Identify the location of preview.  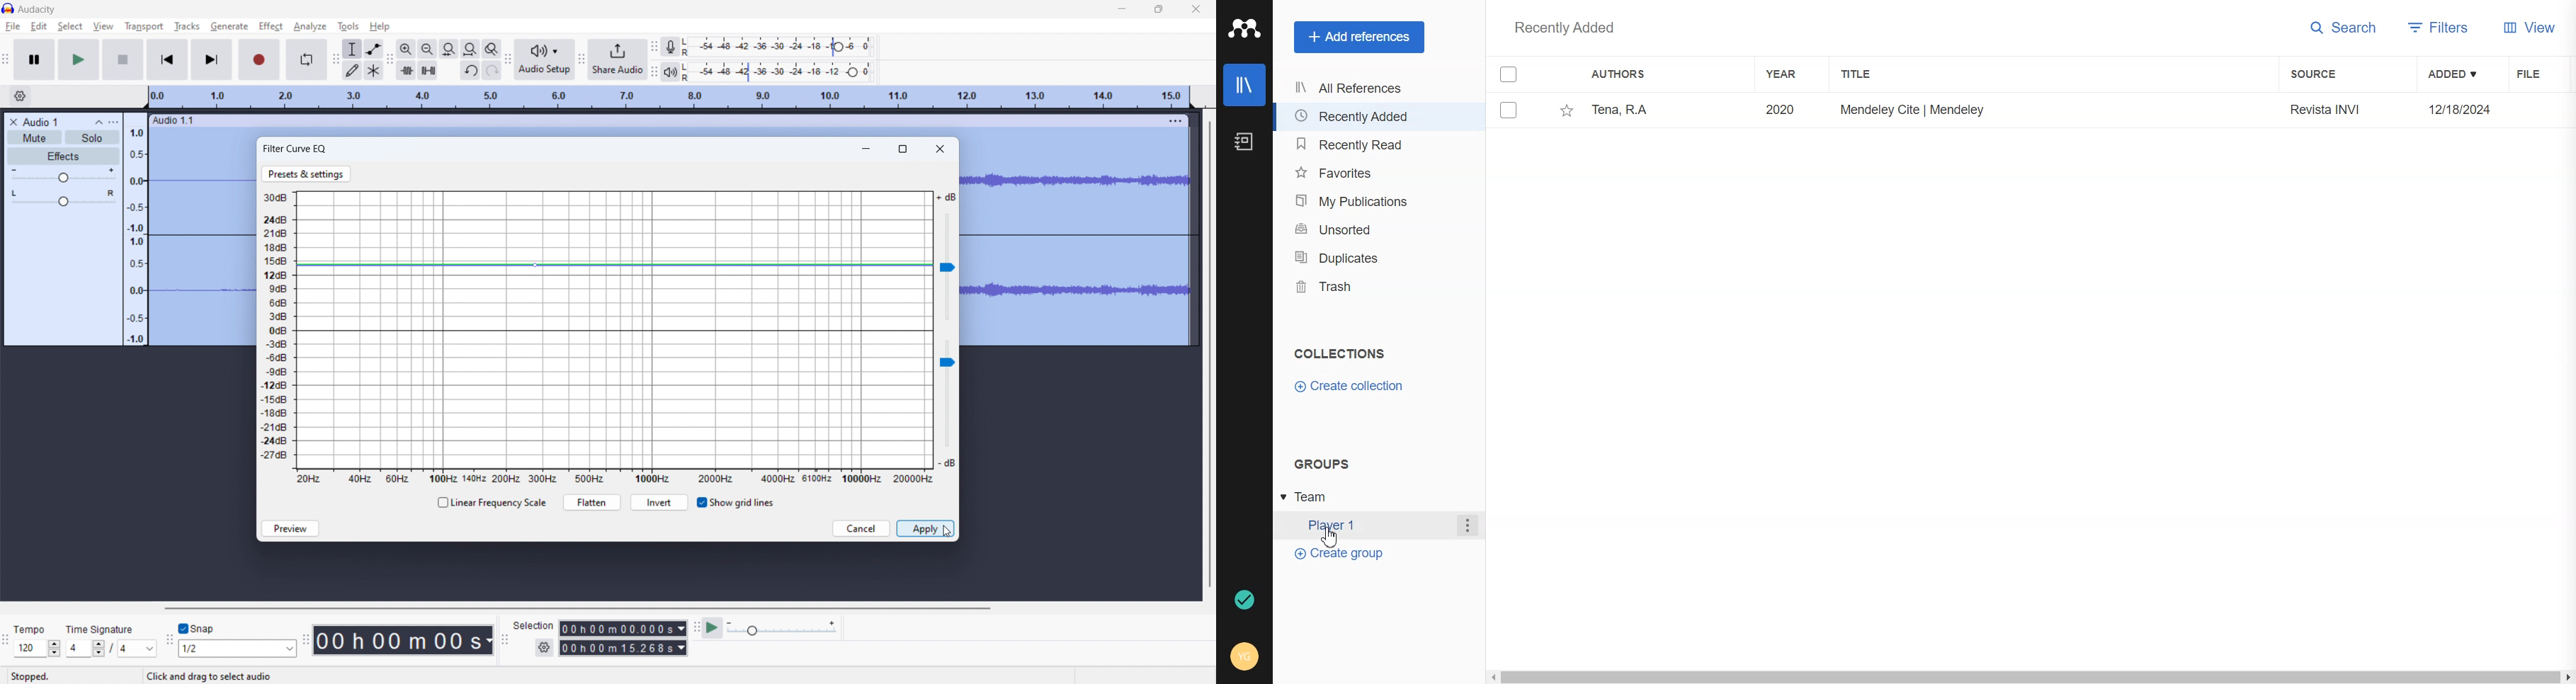
(290, 528).